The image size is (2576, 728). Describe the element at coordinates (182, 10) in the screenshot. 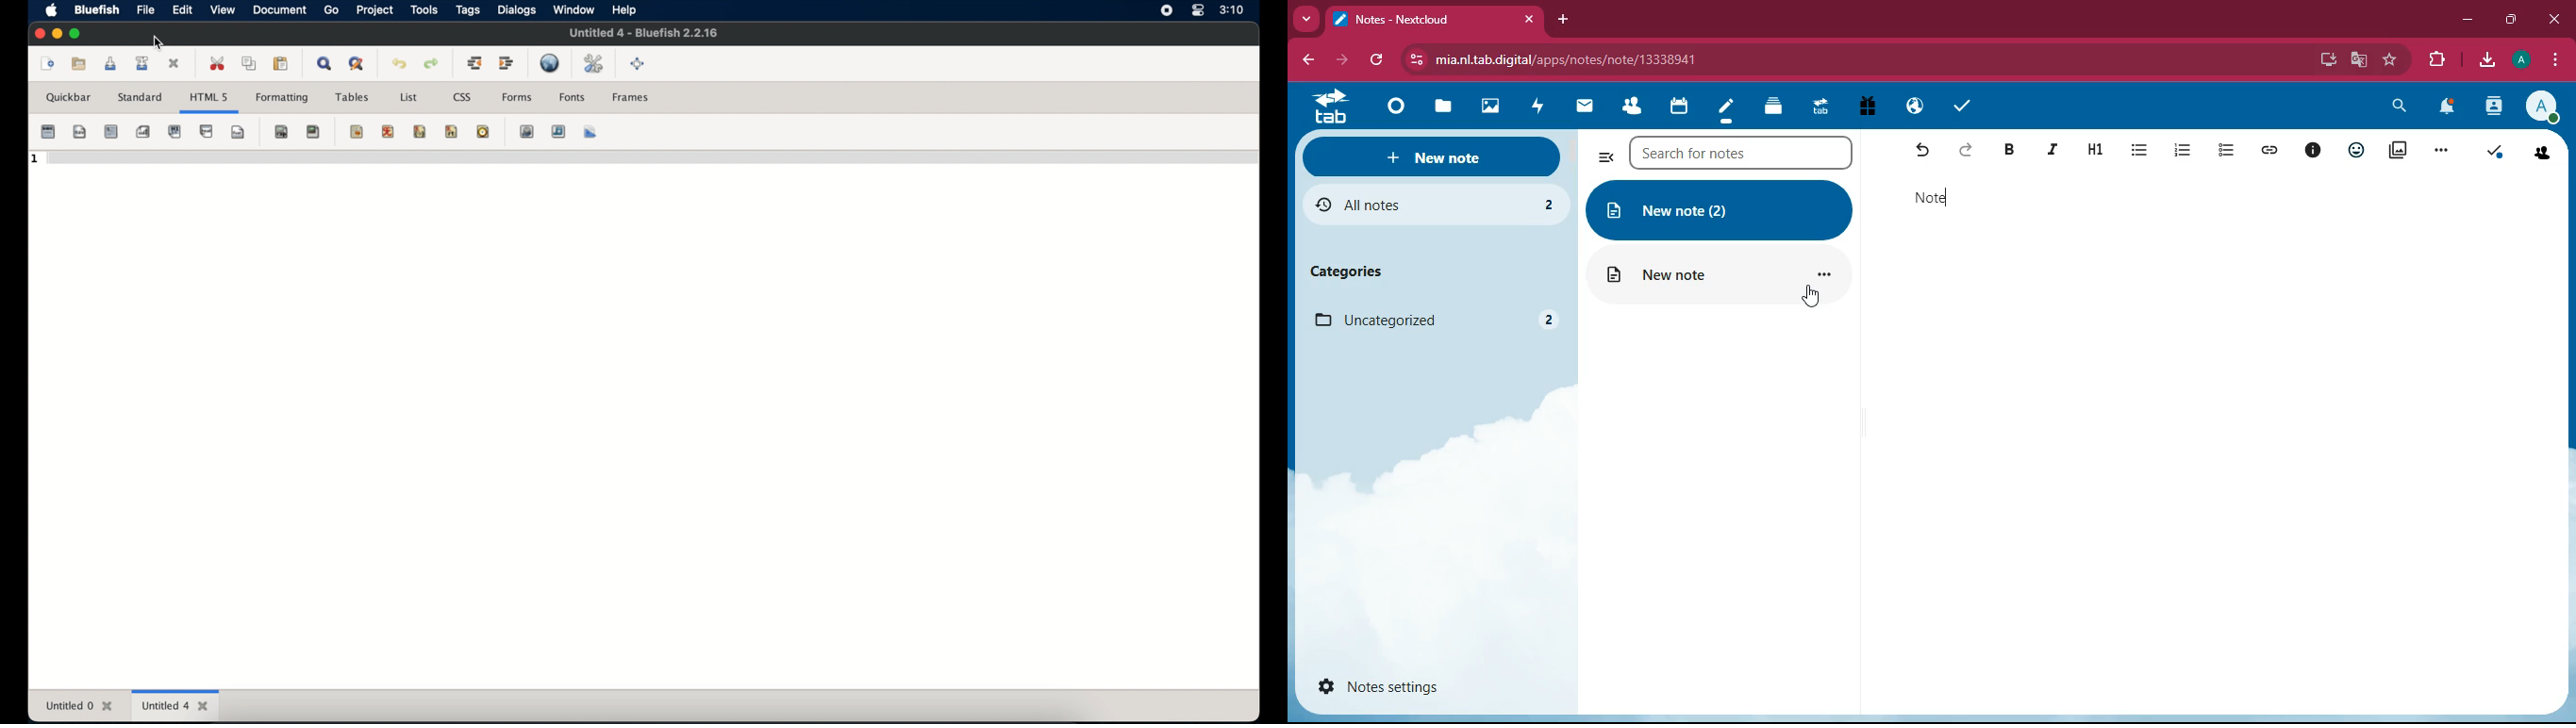

I see `edit` at that location.